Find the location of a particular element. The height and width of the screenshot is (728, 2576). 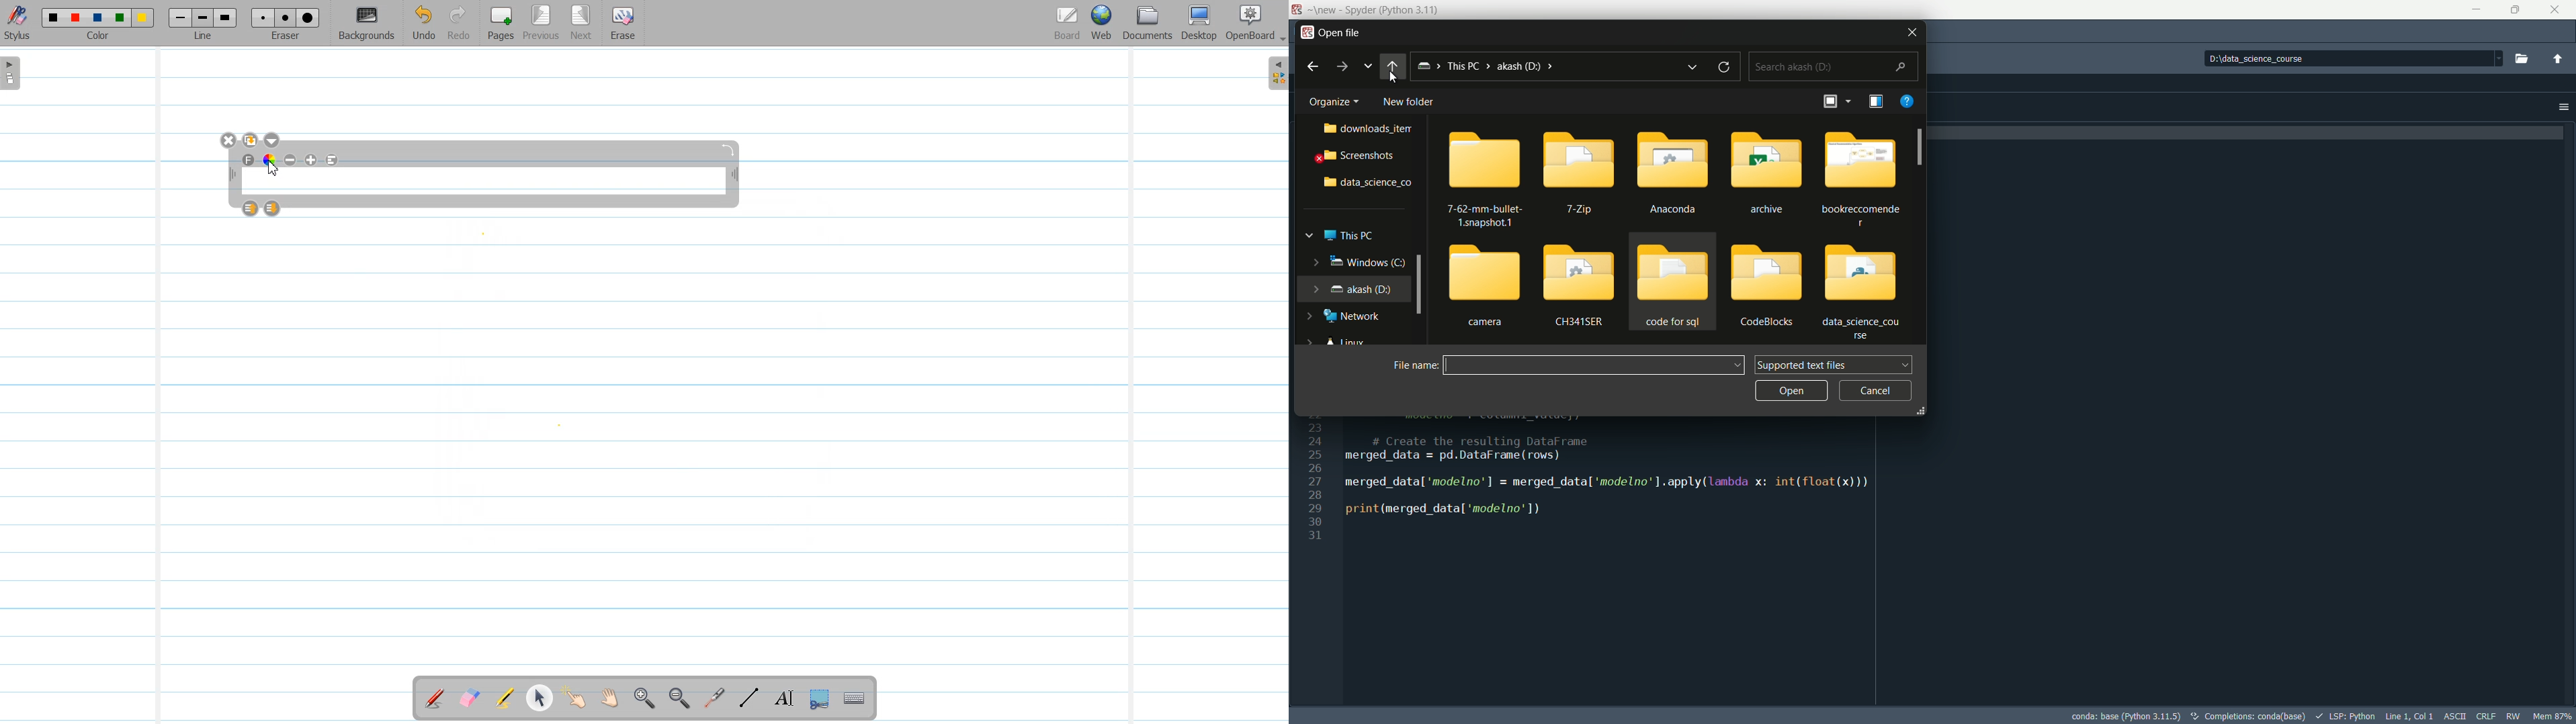

Maximize Text is located at coordinates (312, 160).